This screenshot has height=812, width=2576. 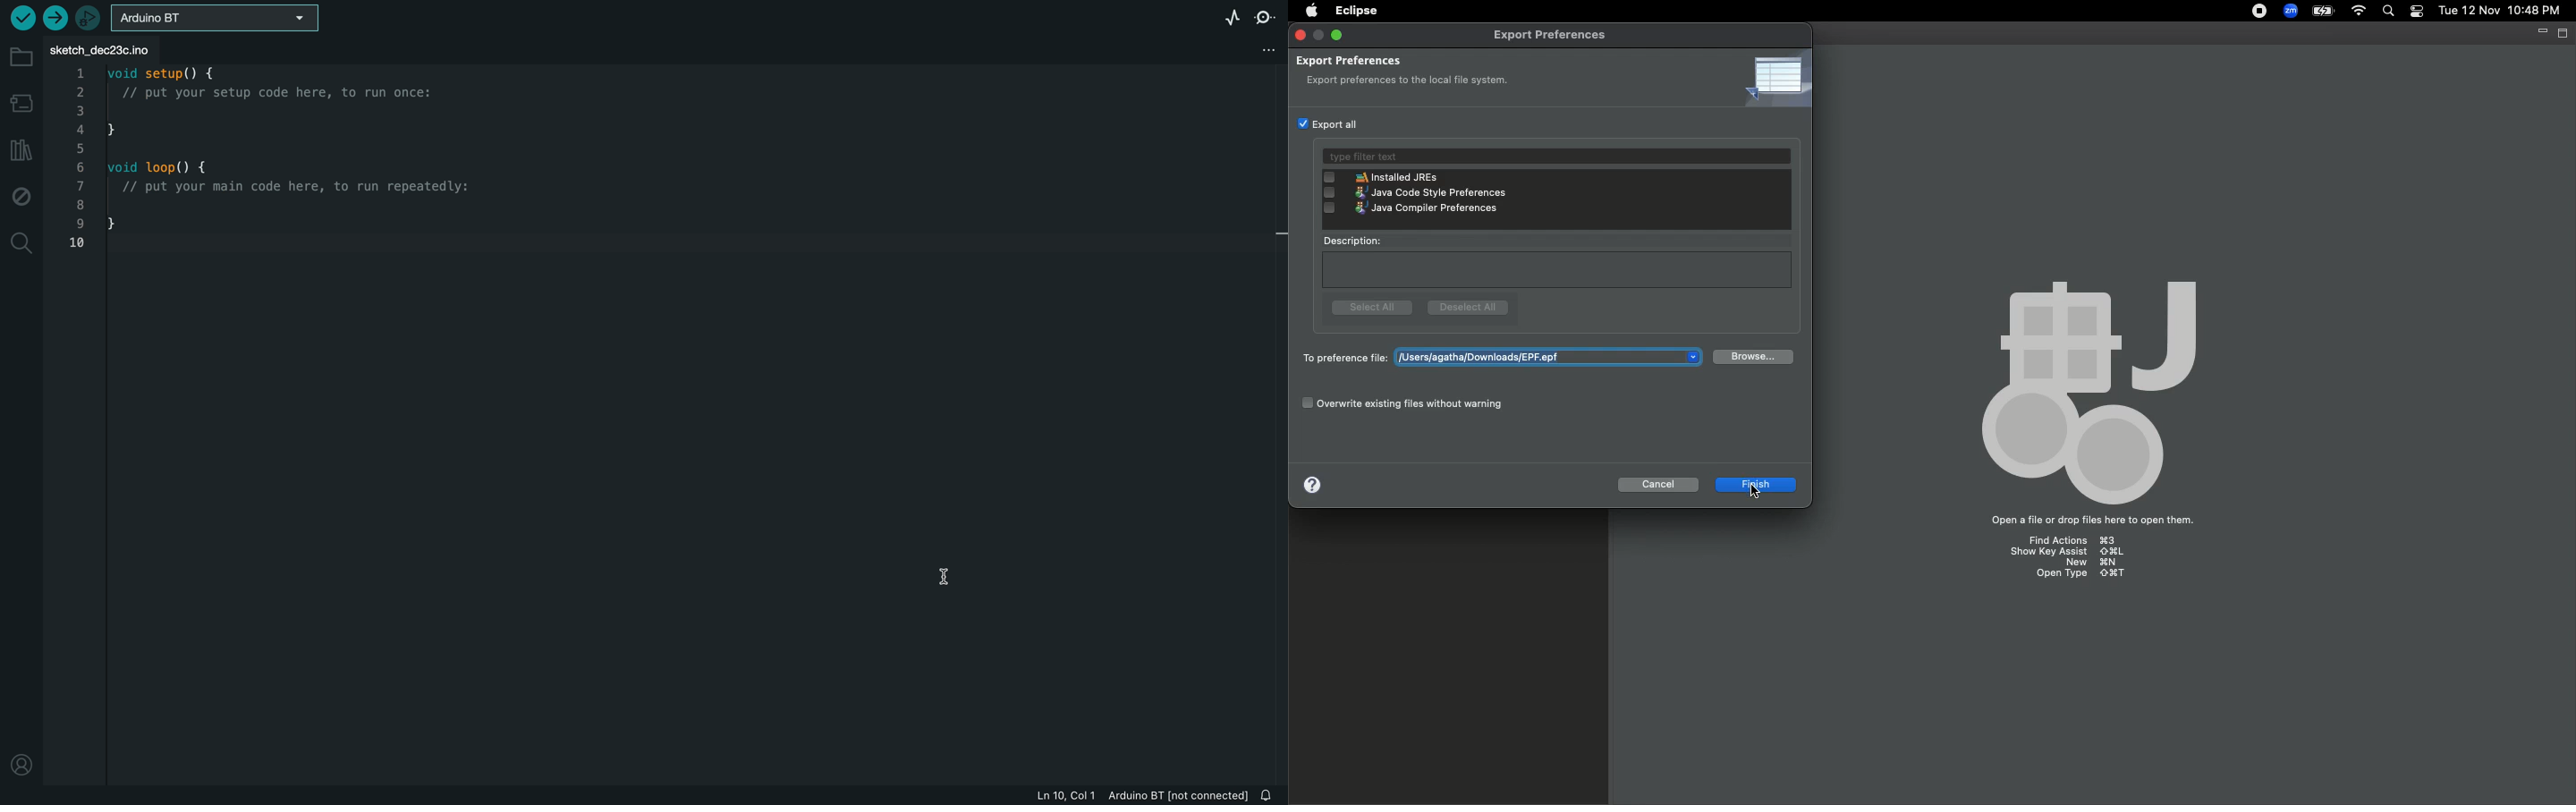 I want to click on debug, so click(x=24, y=195).